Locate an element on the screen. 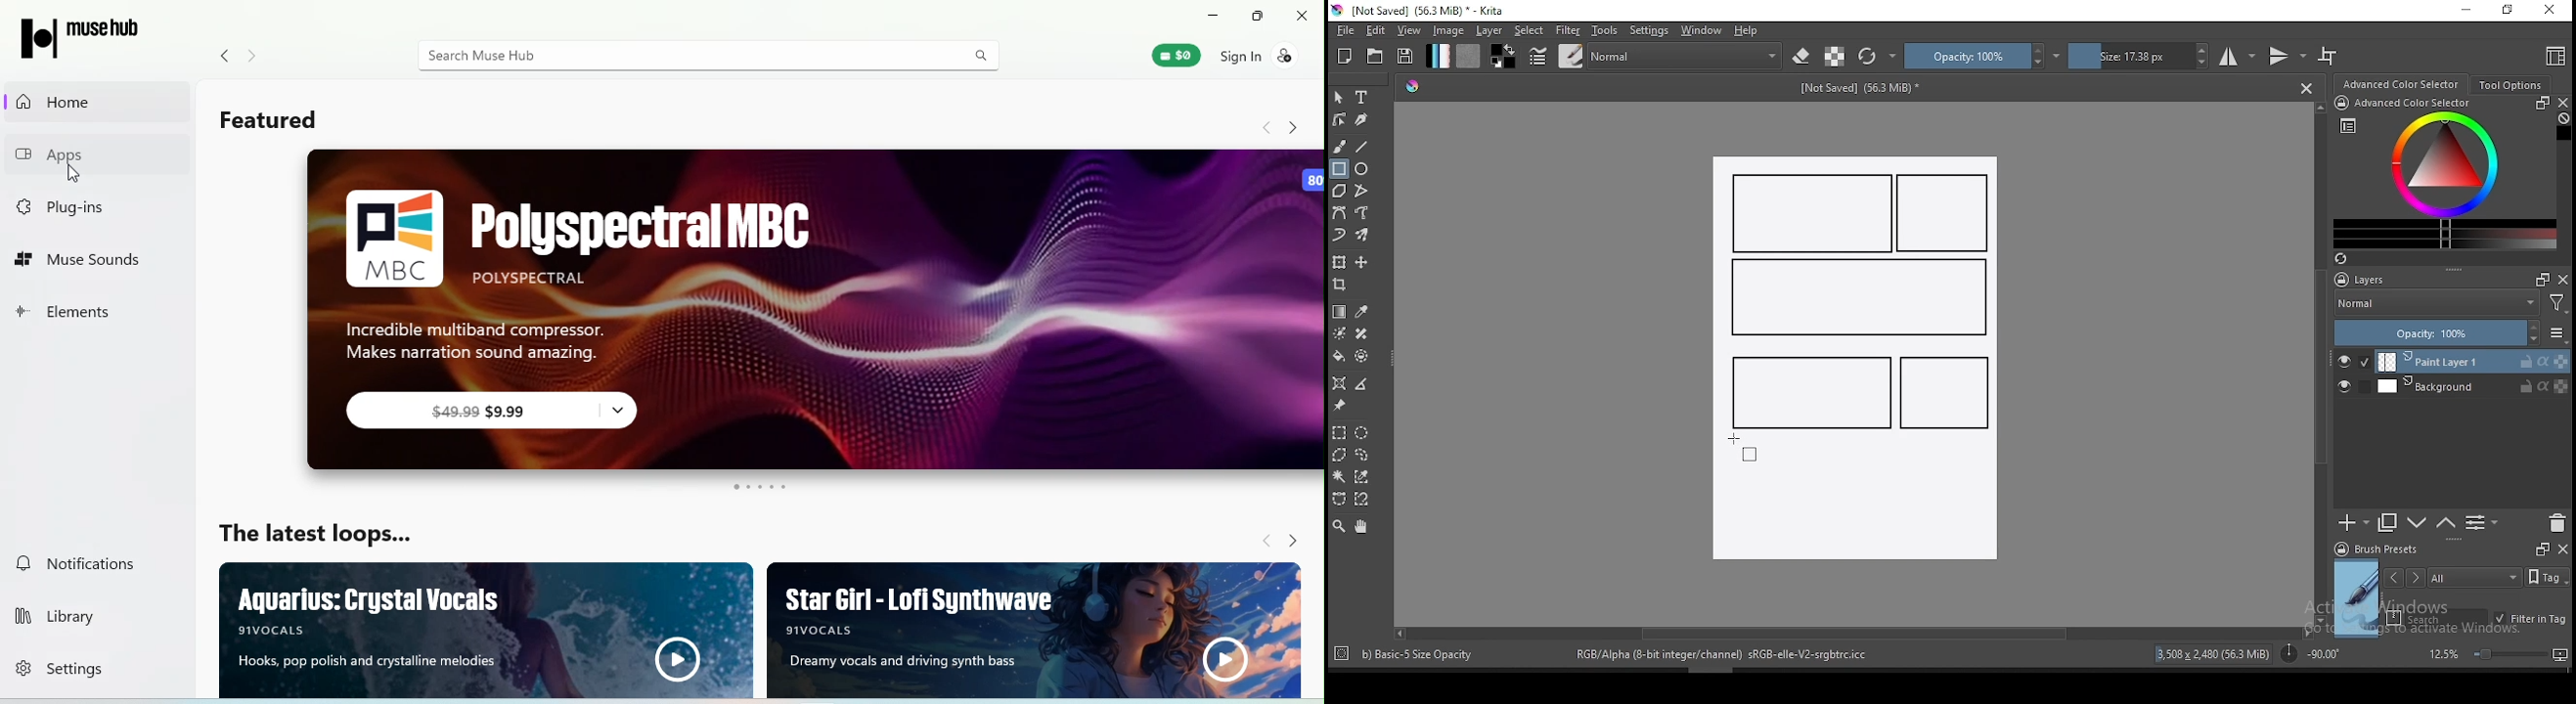  80 is located at coordinates (1313, 179).